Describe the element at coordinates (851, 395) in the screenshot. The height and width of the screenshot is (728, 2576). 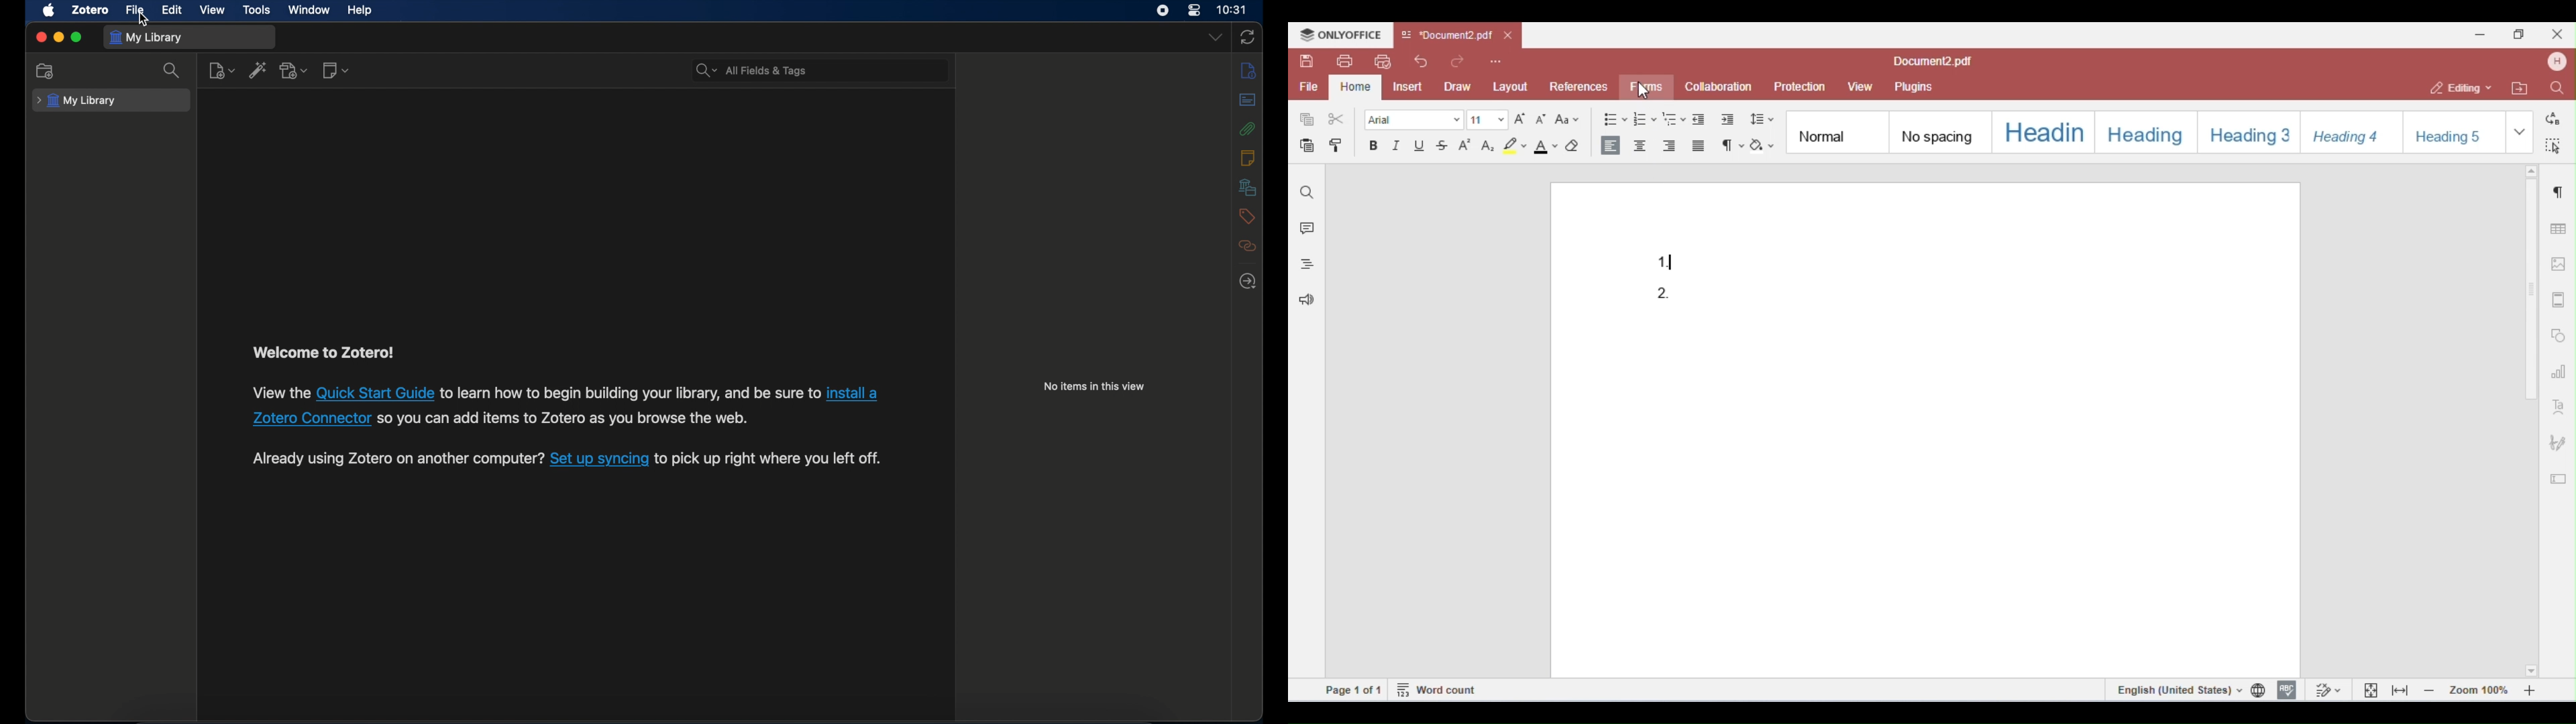
I see `` at that location.